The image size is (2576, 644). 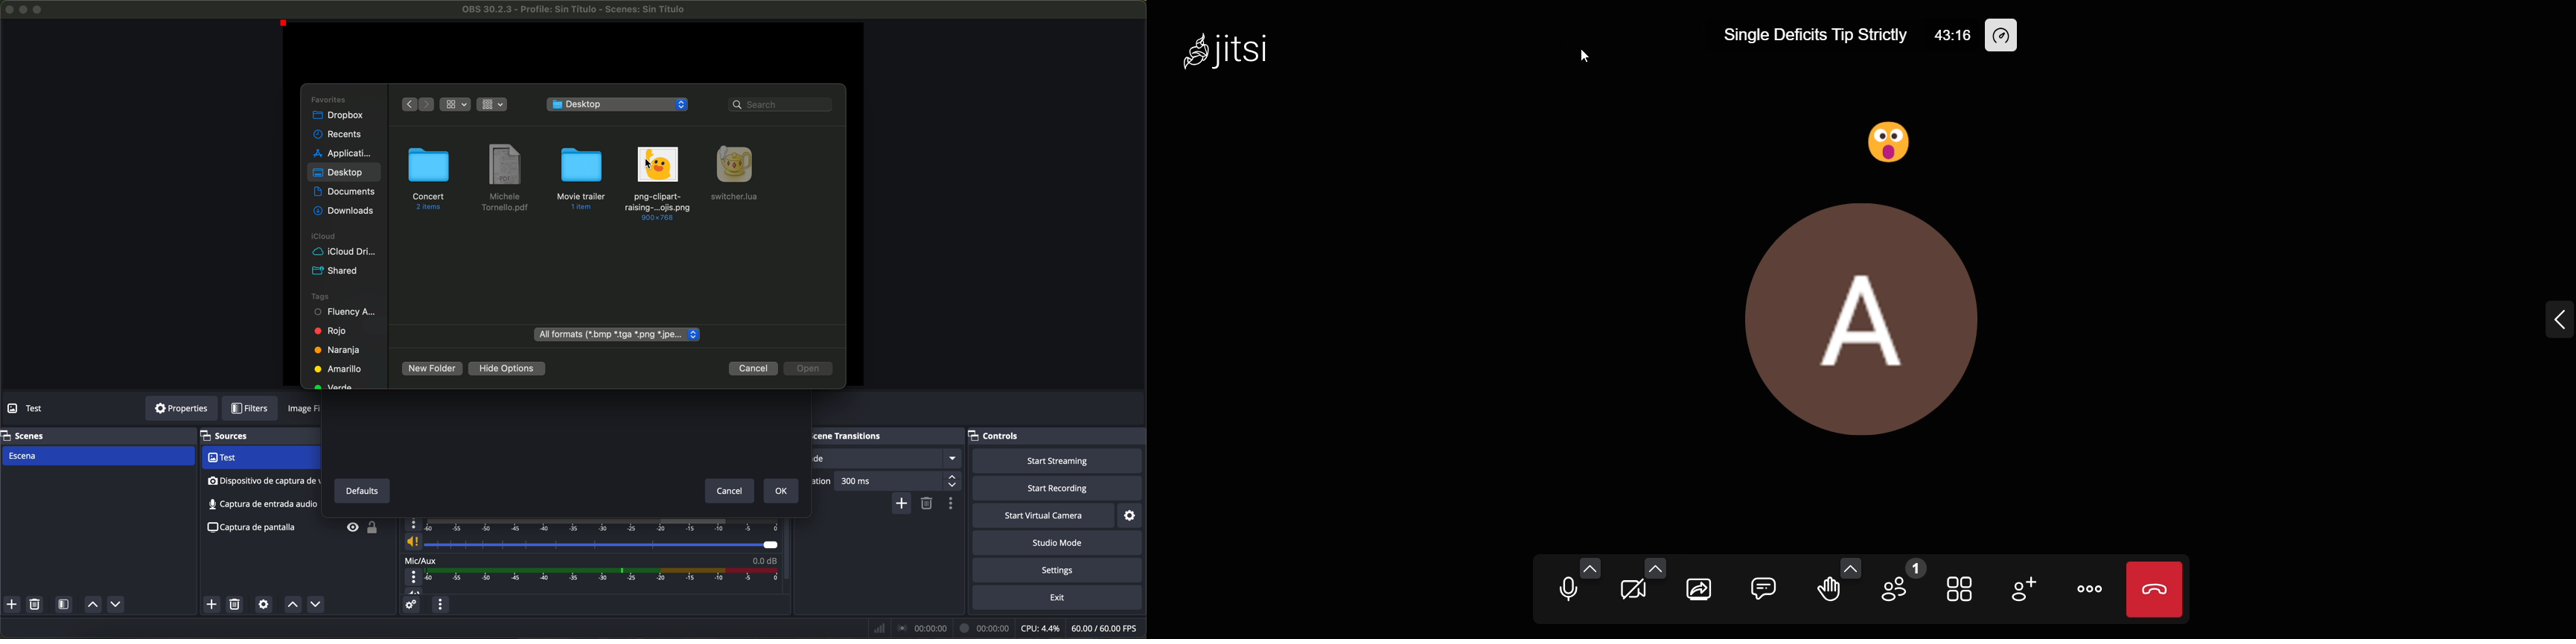 What do you see at coordinates (418, 104) in the screenshot?
I see `navigate arrows` at bounding box center [418, 104].